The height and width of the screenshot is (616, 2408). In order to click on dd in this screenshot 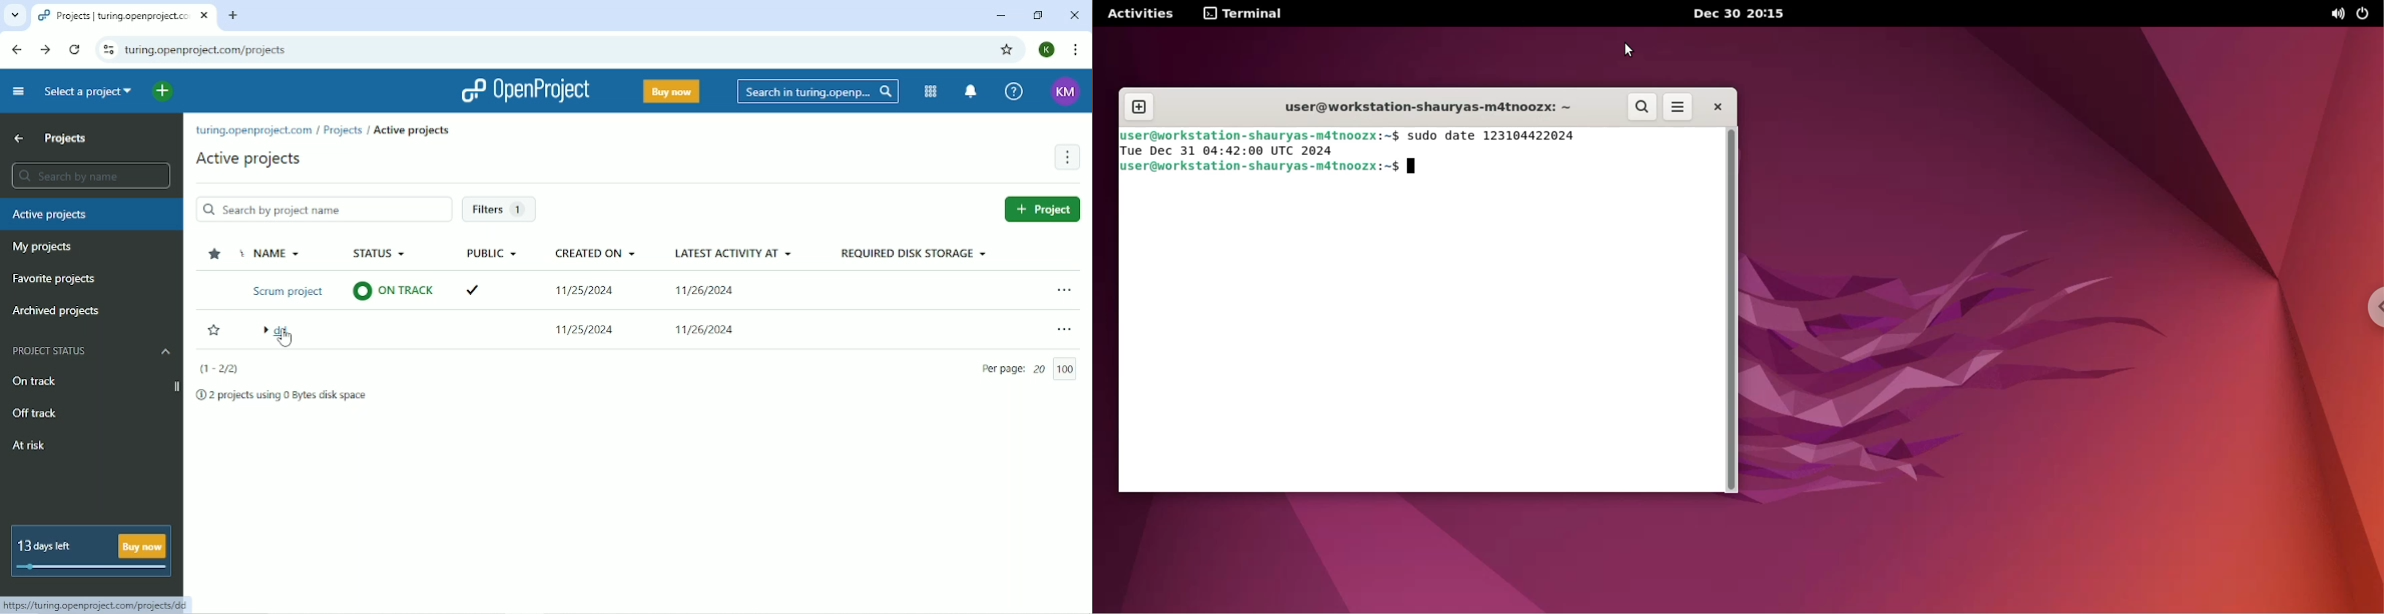, I will do `click(279, 330)`.